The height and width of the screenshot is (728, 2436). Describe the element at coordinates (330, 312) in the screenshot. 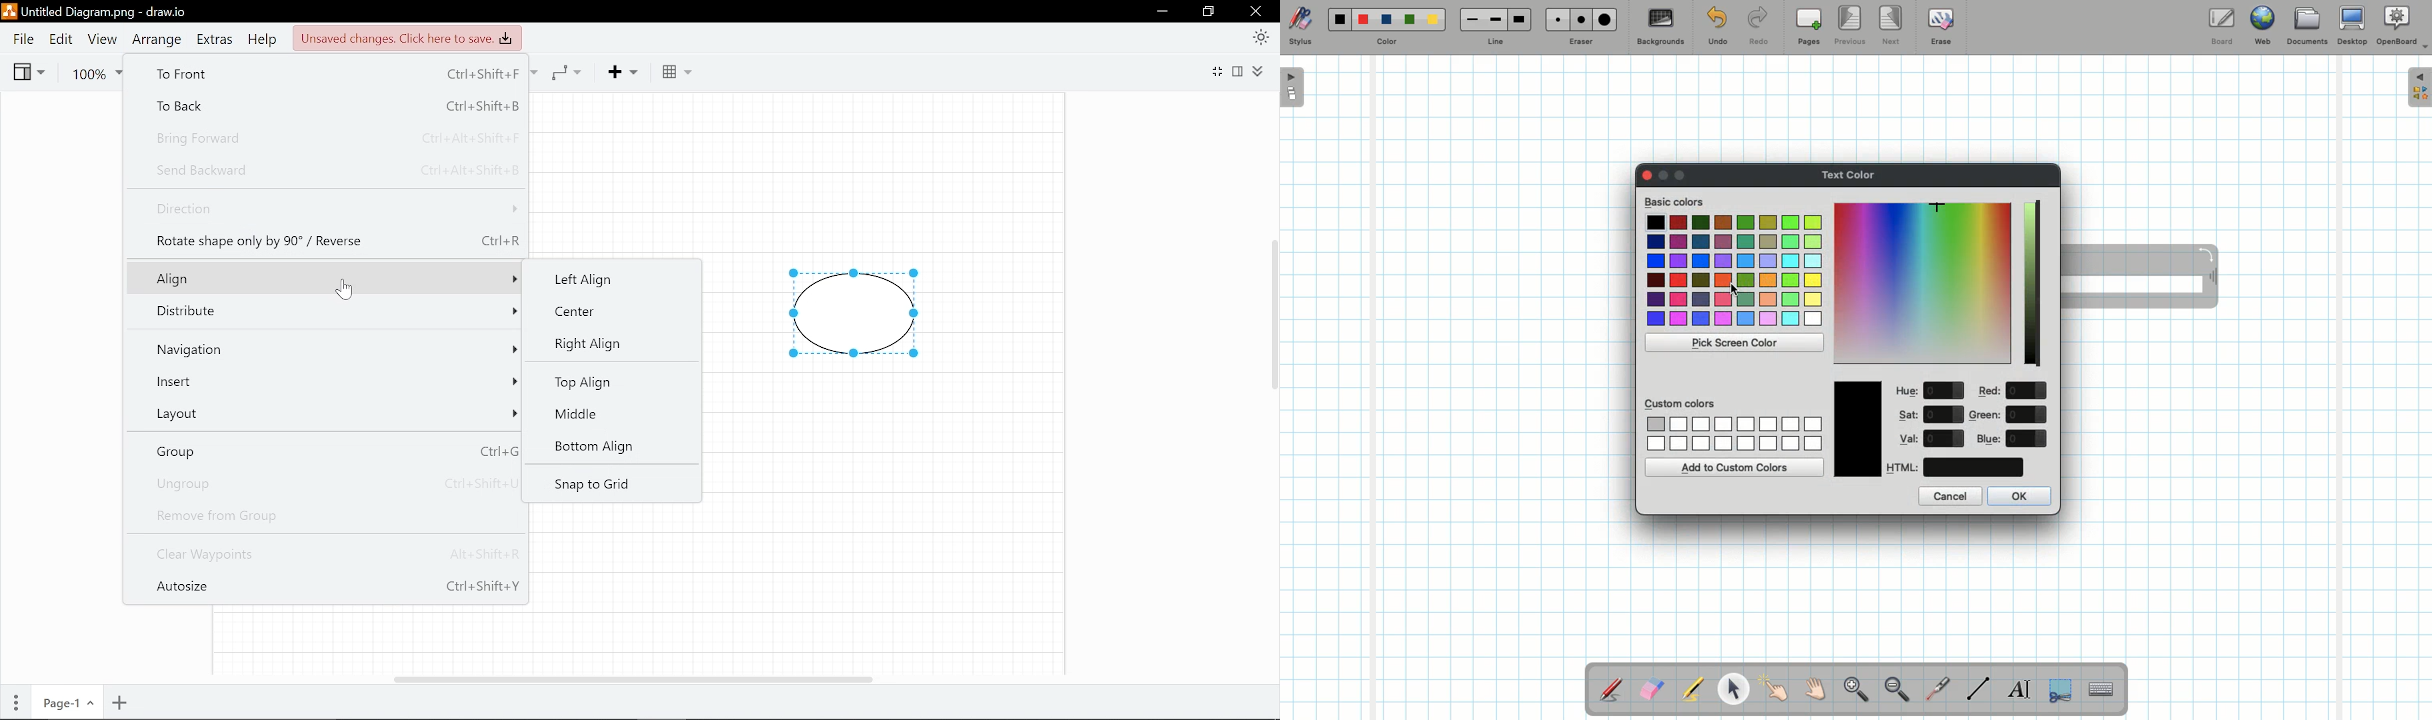

I see `Distribute` at that location.